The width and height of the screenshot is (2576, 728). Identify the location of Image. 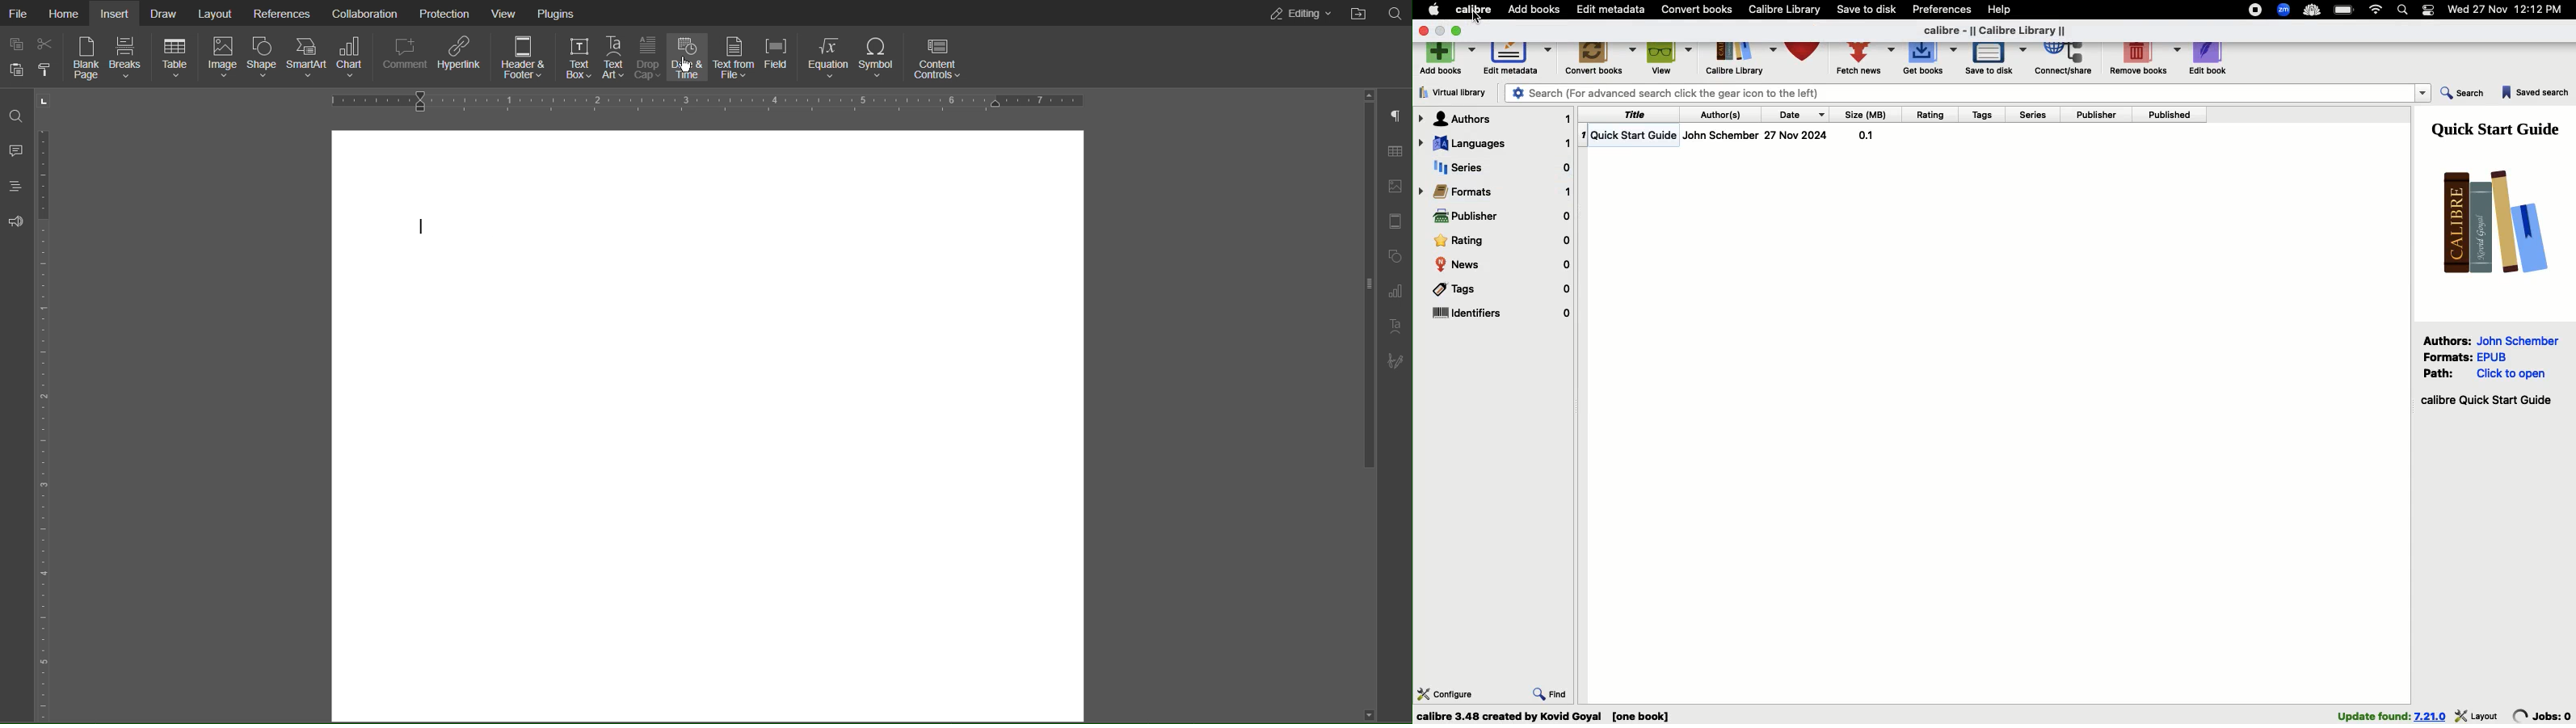
(223, 60).